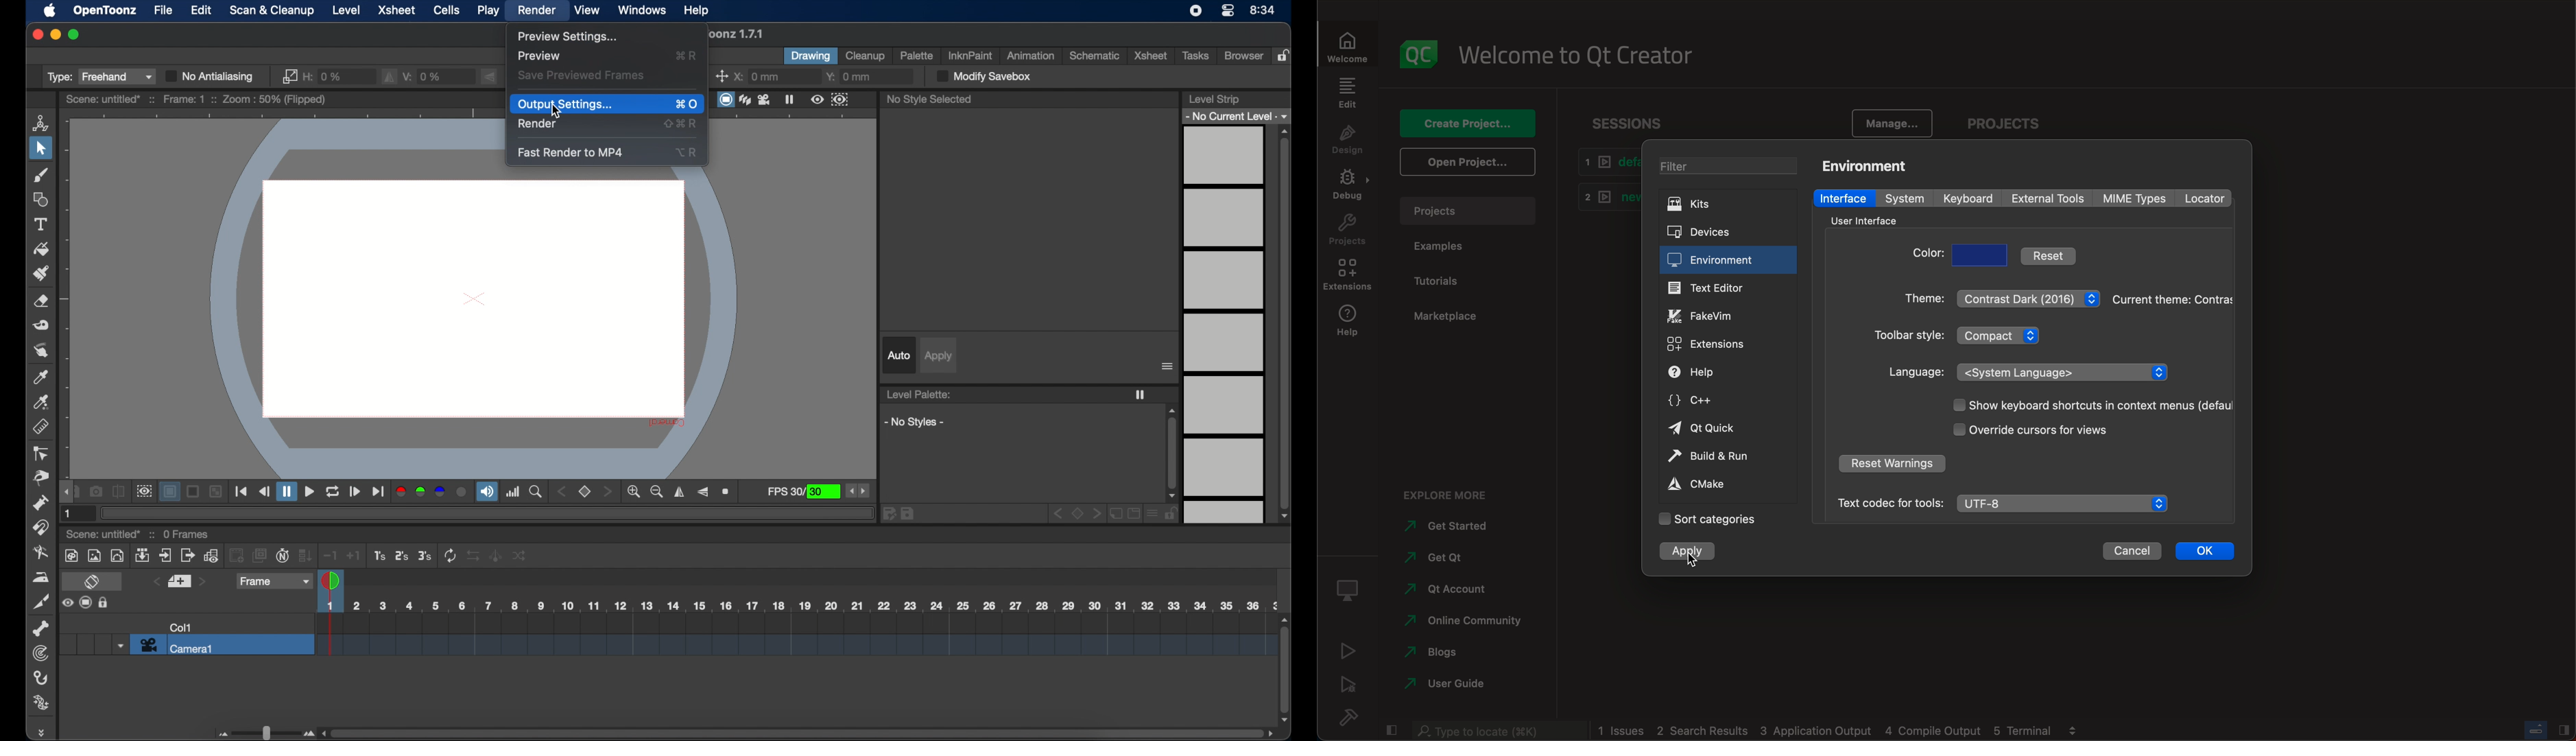 The width and height of the screenshot is (2576, 756). Describe the element at coordinates (569, 36) in the screenshot. I see `preview settings` at that location.